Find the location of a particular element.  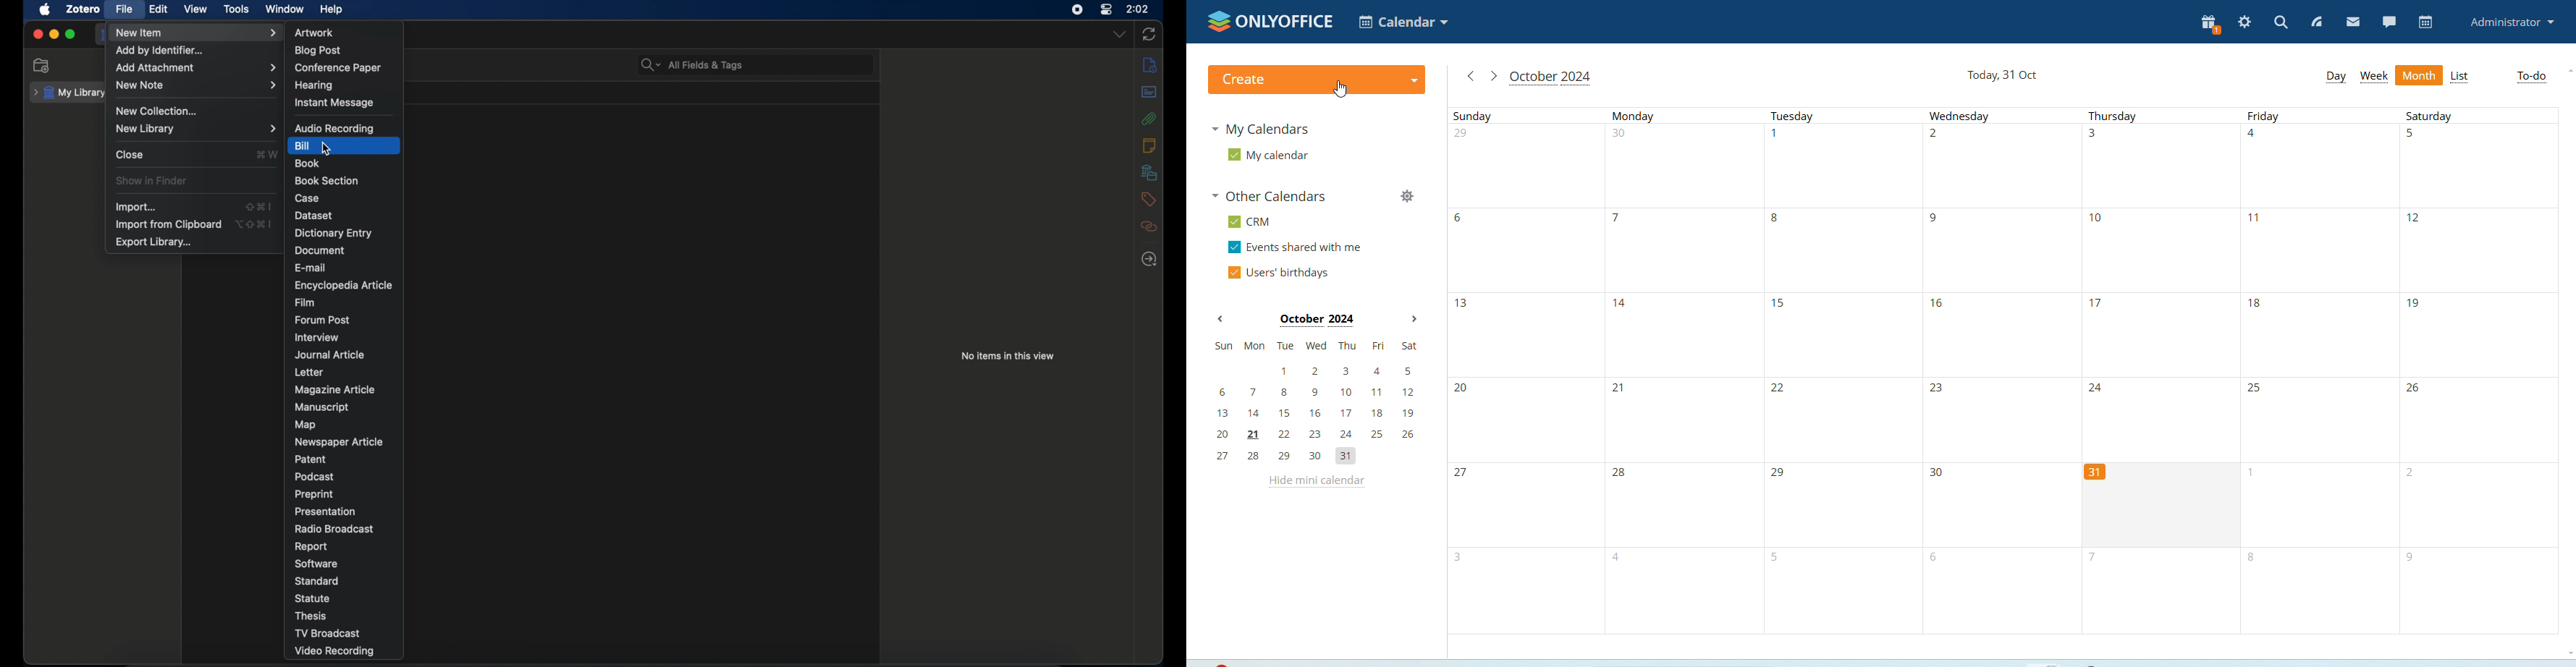

to-do is located at coordinates (2530, 77).